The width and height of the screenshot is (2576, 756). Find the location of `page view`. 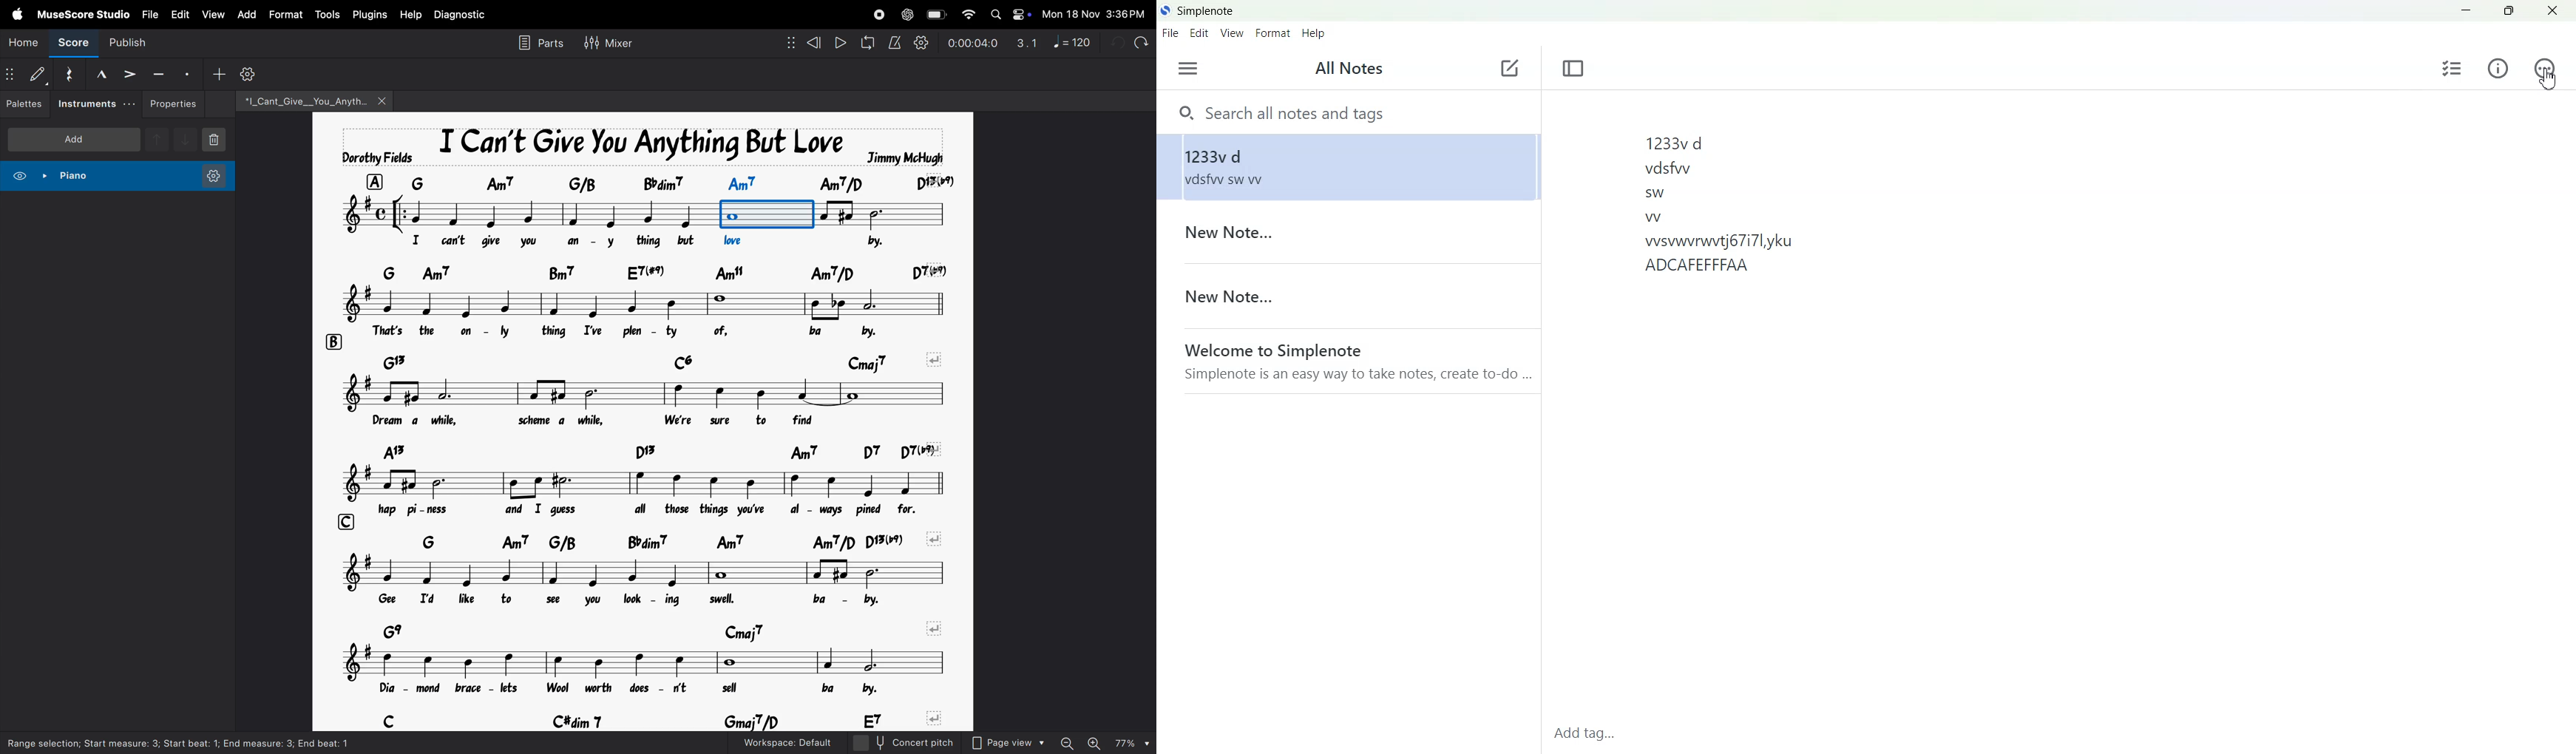

page view is located at coordinates (1007, 742).